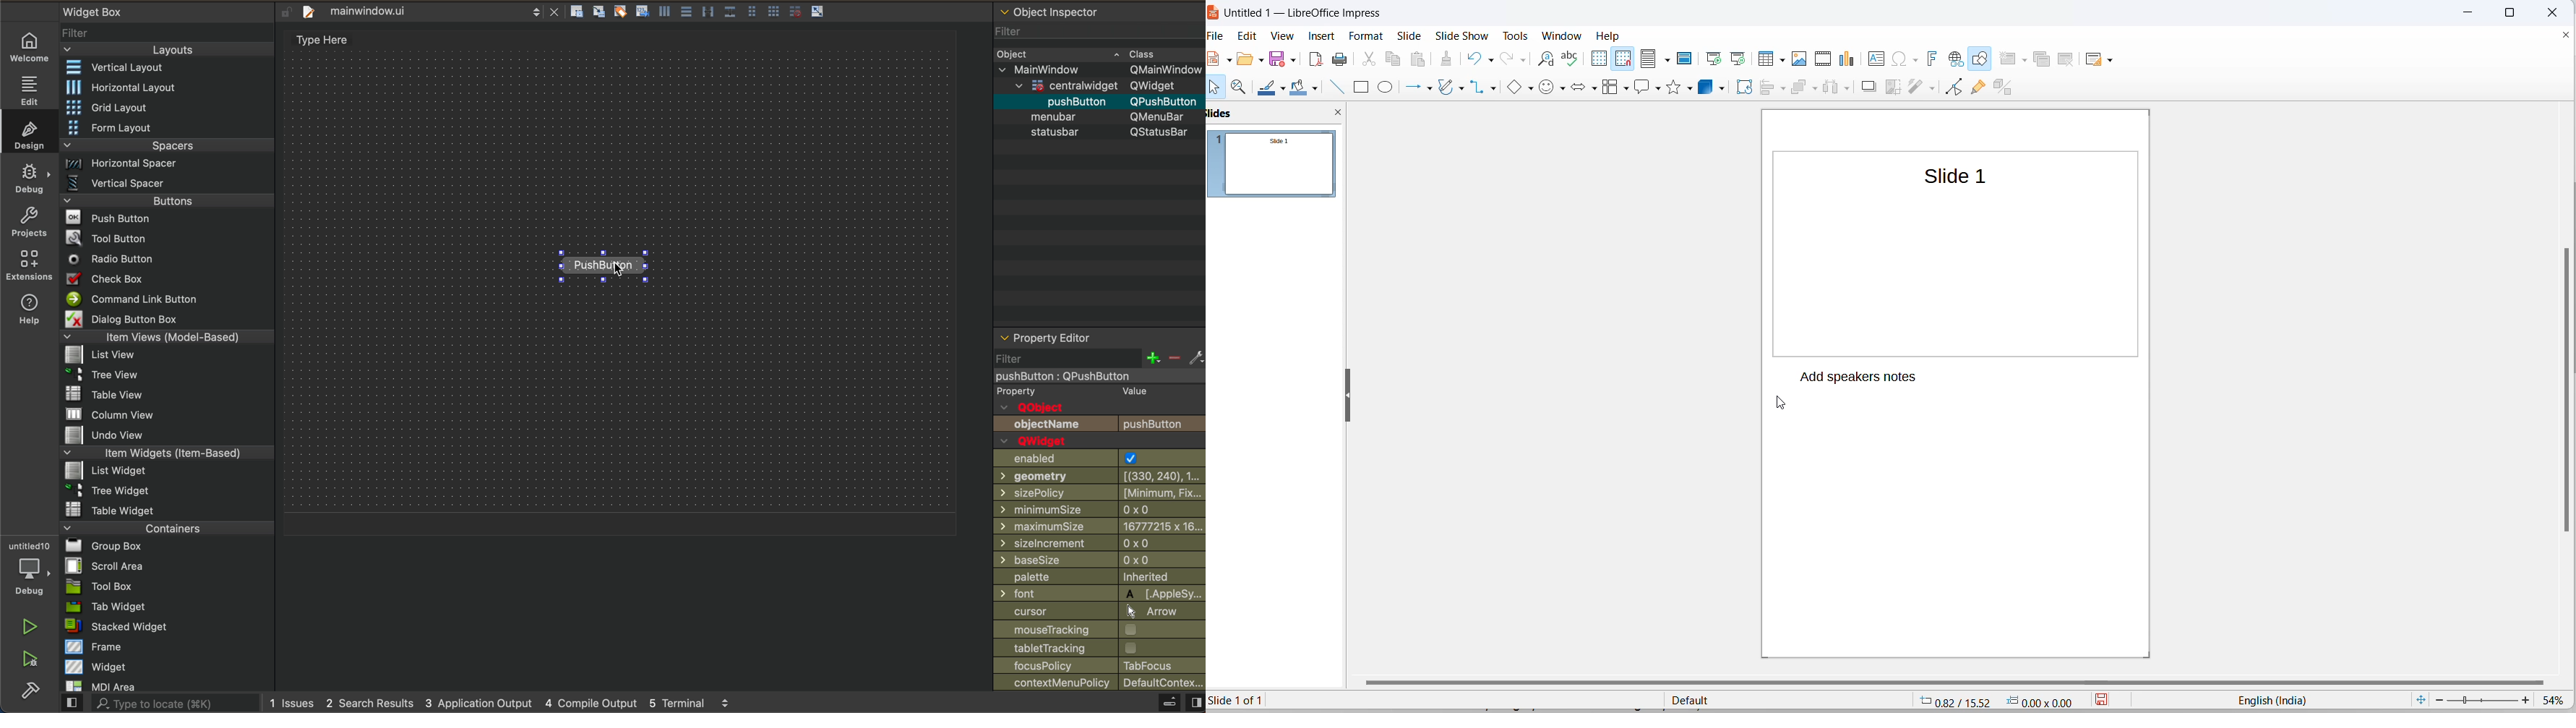 The height and width of the screenshot is (728, 2576). I want to click on special characters options, so click(1915, 58).